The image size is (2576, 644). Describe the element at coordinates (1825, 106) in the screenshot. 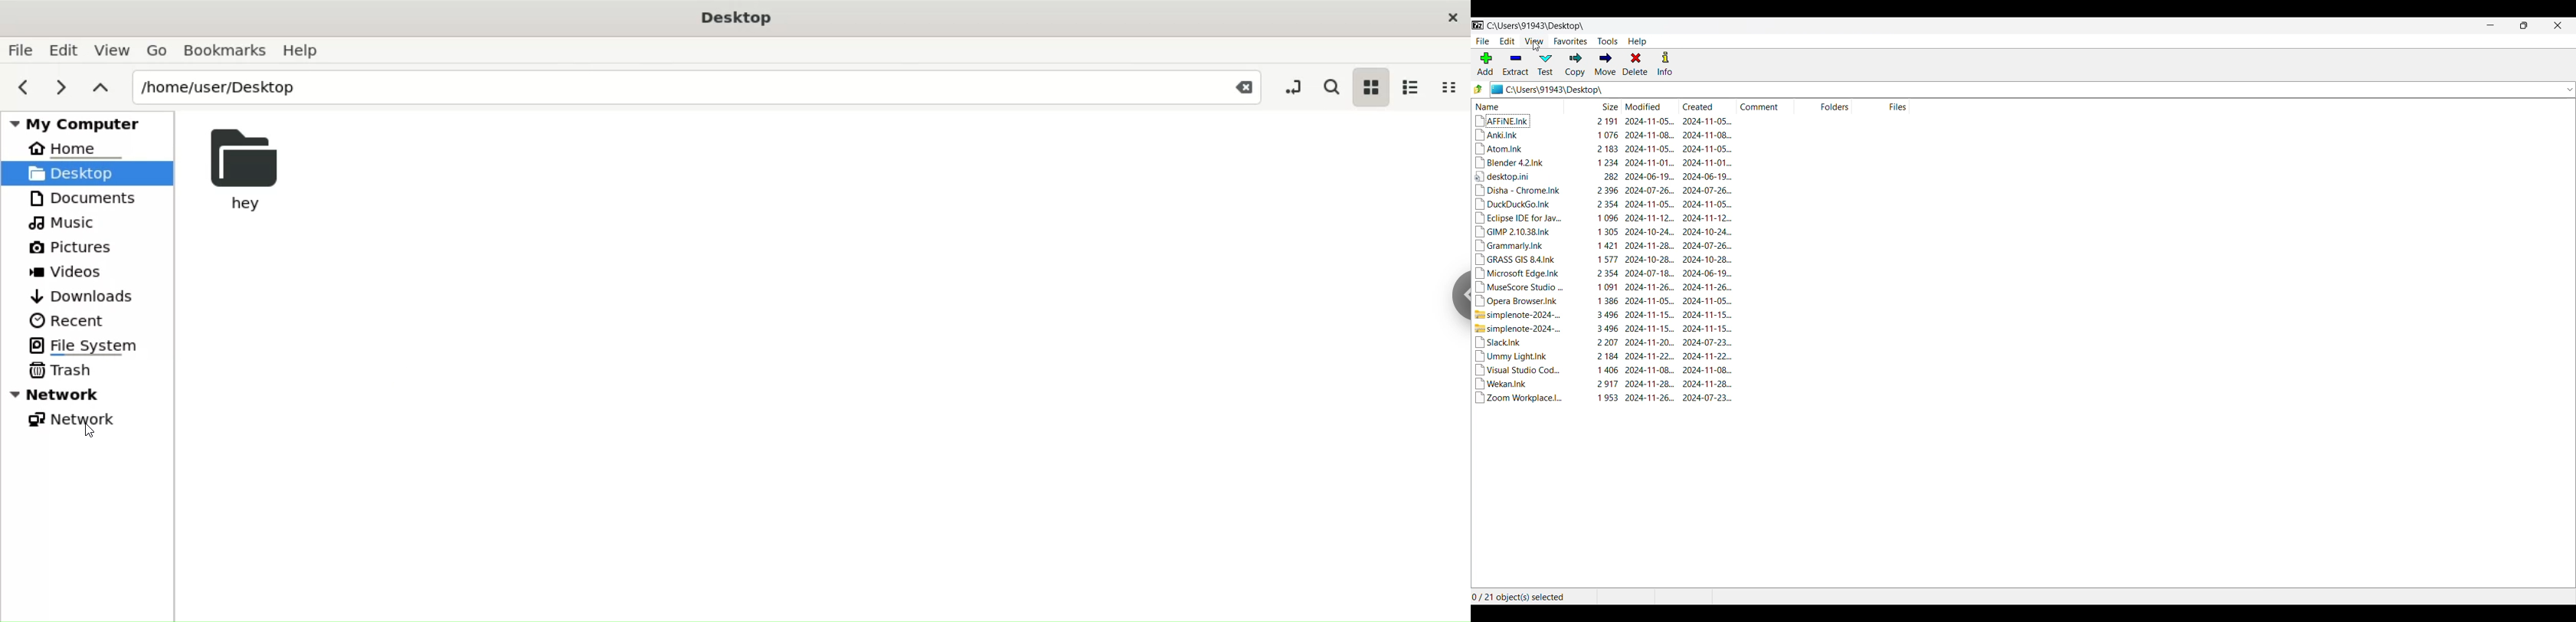

I see `Folders` at that location.